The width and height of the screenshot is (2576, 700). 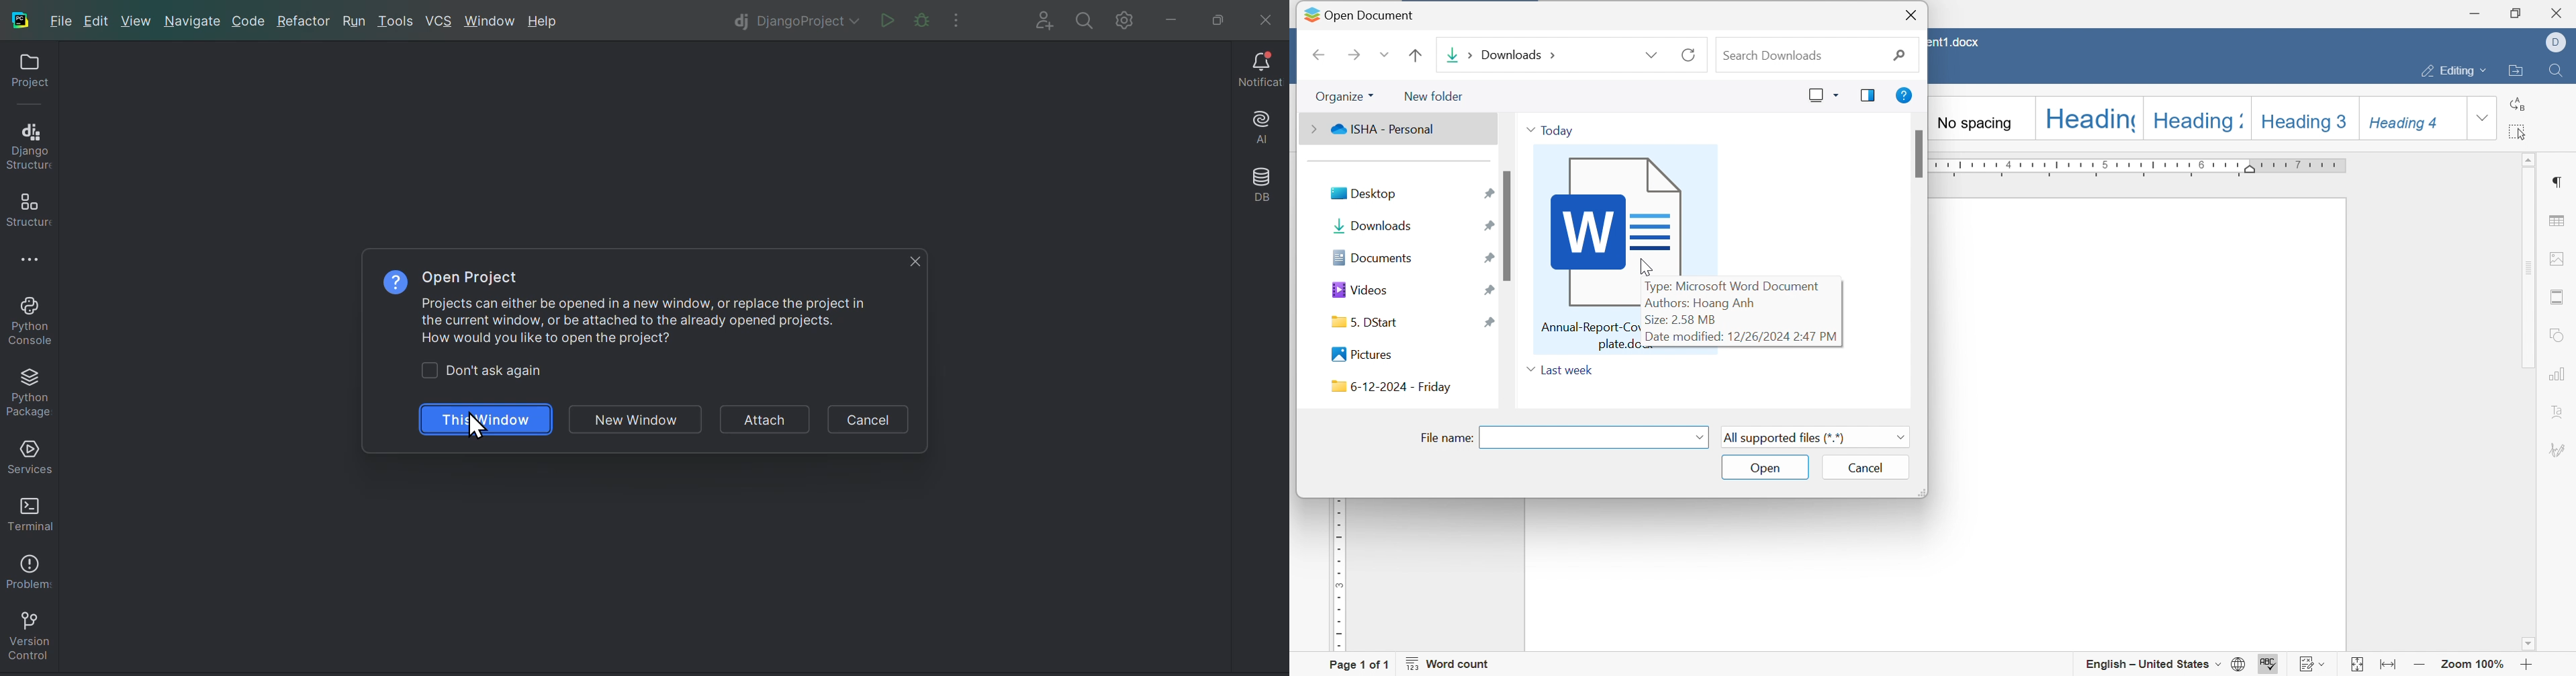 What do you see at coordinates (2518, 11) in the screenshot?
I see `restore down` at bounding box center [2518, 11].